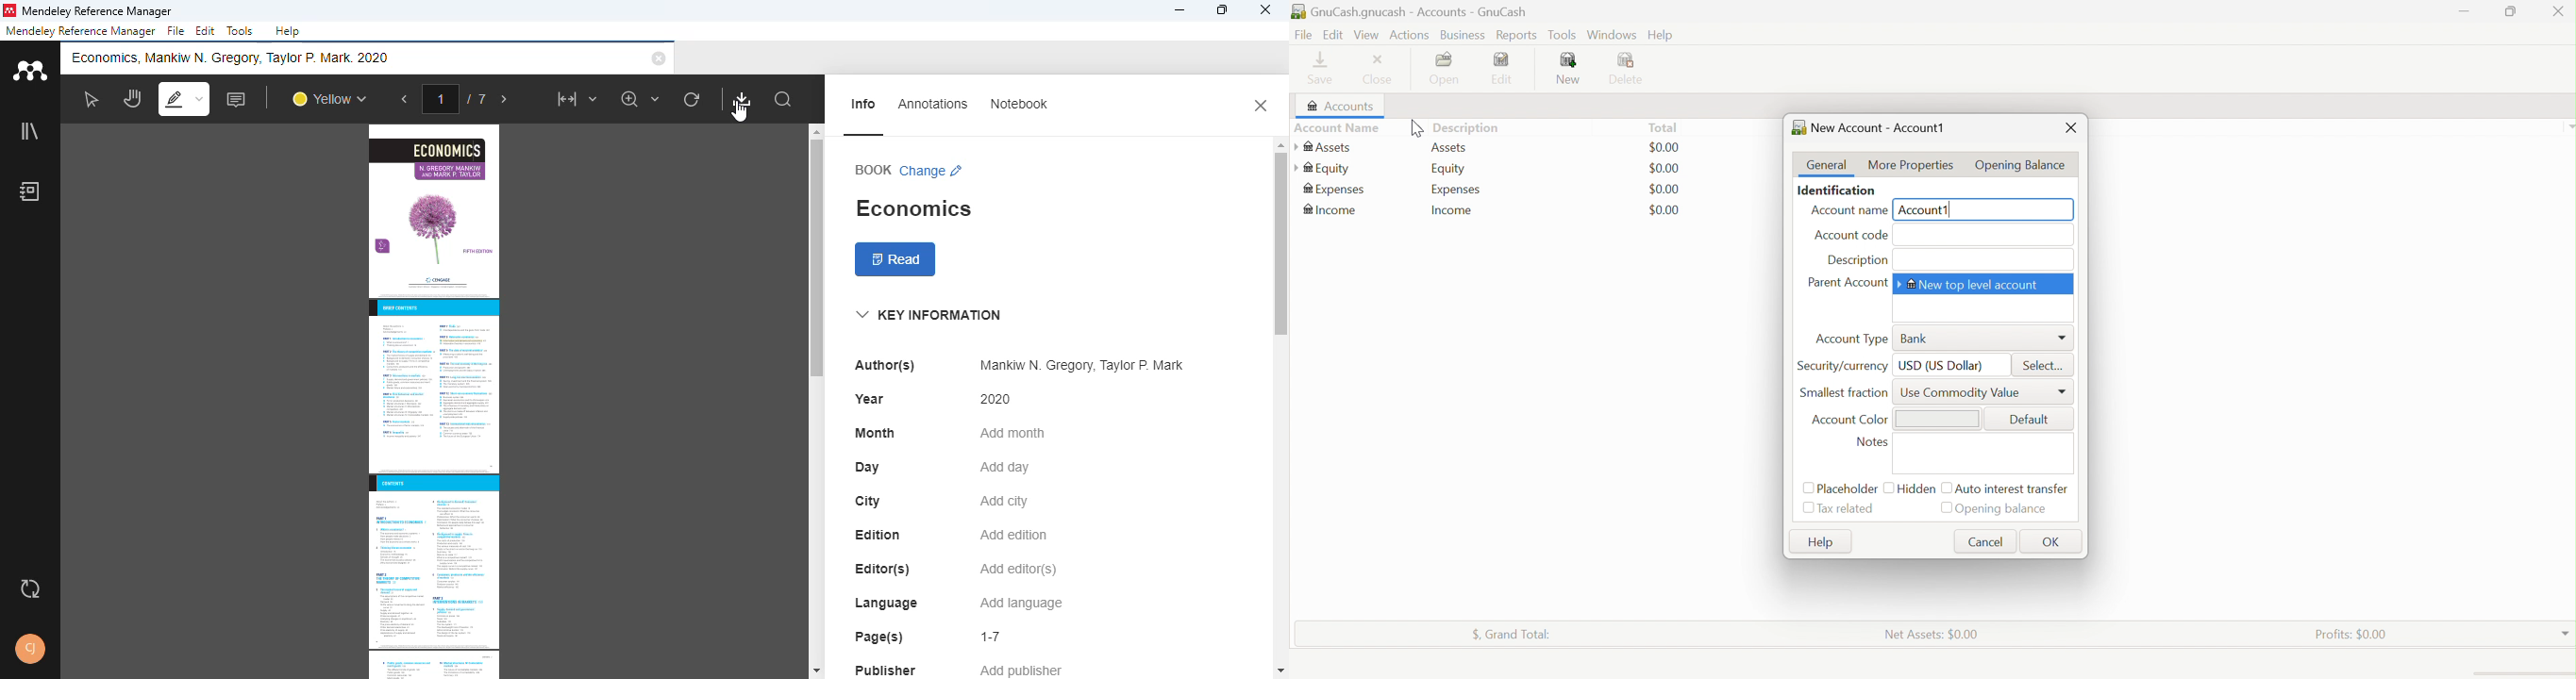  Describe the element at coordinates (1850, 420) in the screenshot. I see `Account Color` at that location.